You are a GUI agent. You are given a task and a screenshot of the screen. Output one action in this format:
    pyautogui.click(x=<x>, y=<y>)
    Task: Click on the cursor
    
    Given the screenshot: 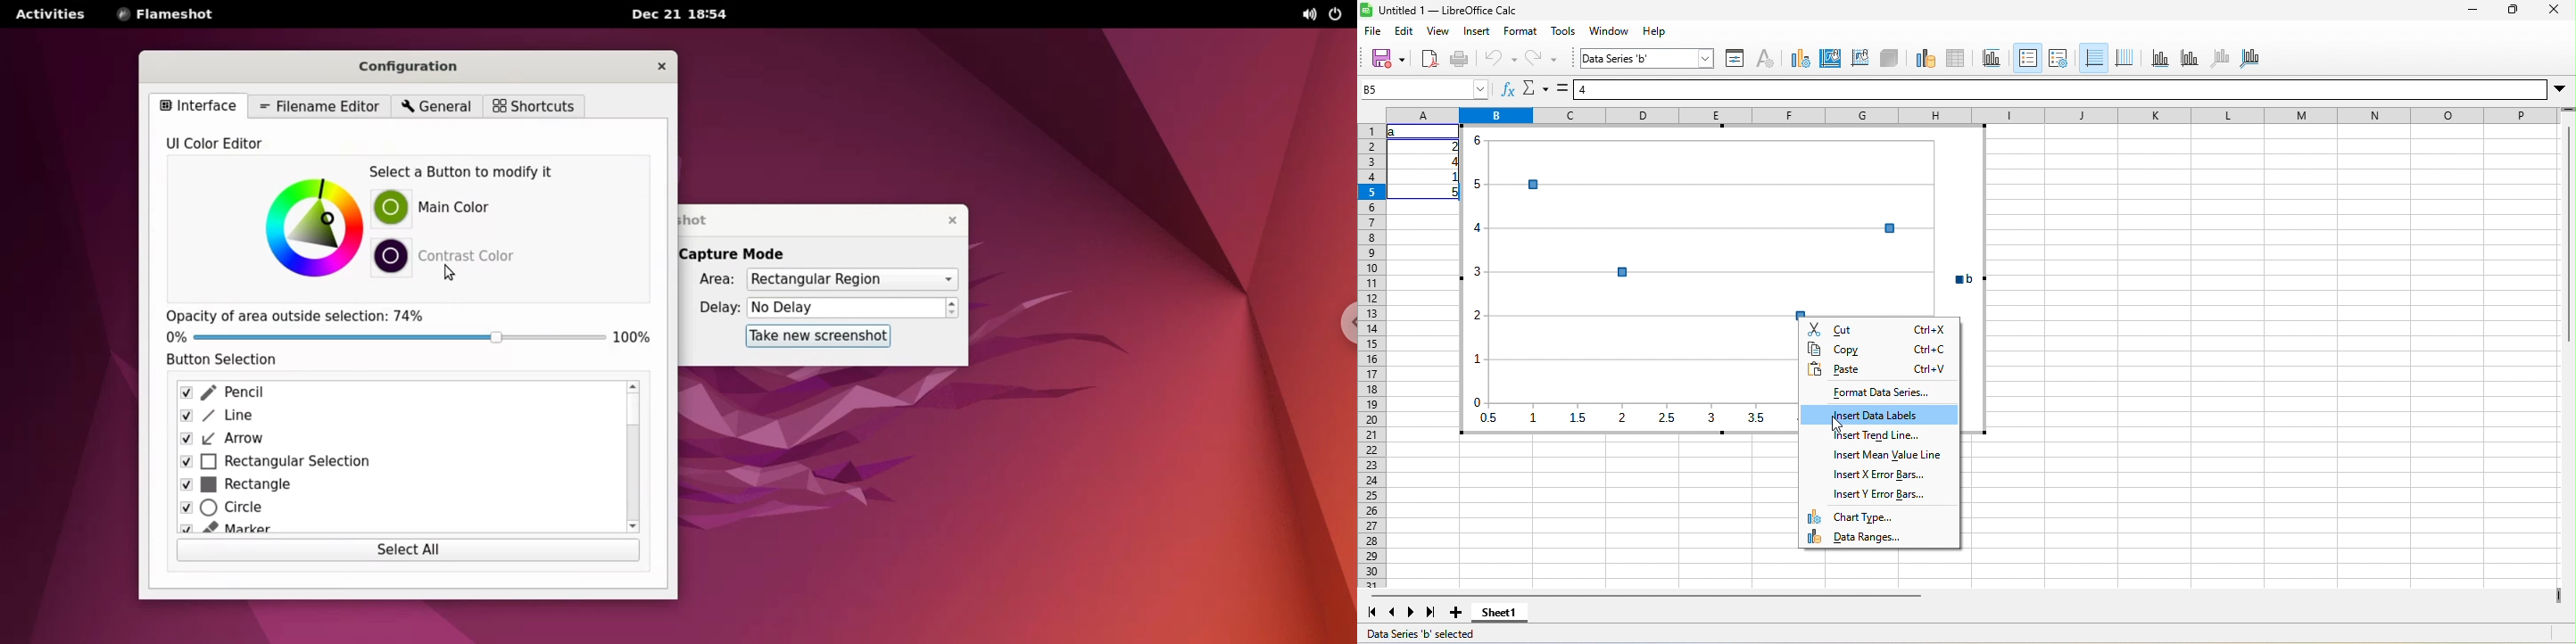 What is the action you would take?
    pyautogui.click(x=1837, y=424)
    